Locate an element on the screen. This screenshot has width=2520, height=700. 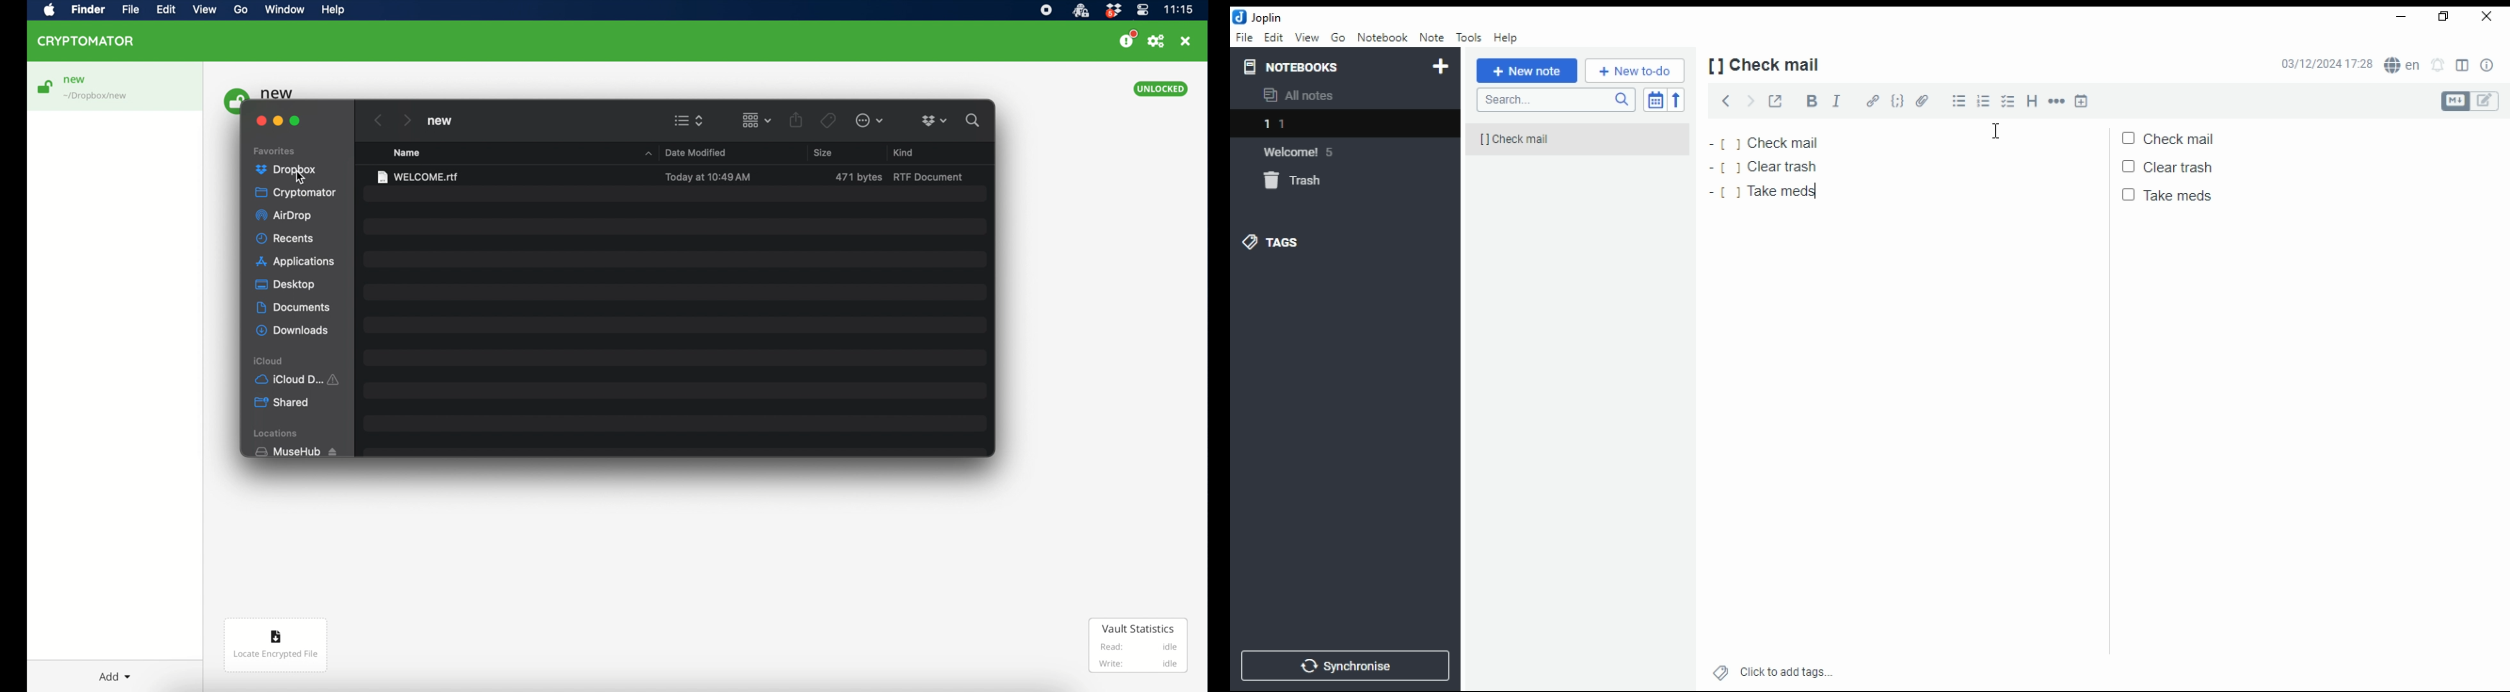
notebooks is located at coordinates (1303, 67).